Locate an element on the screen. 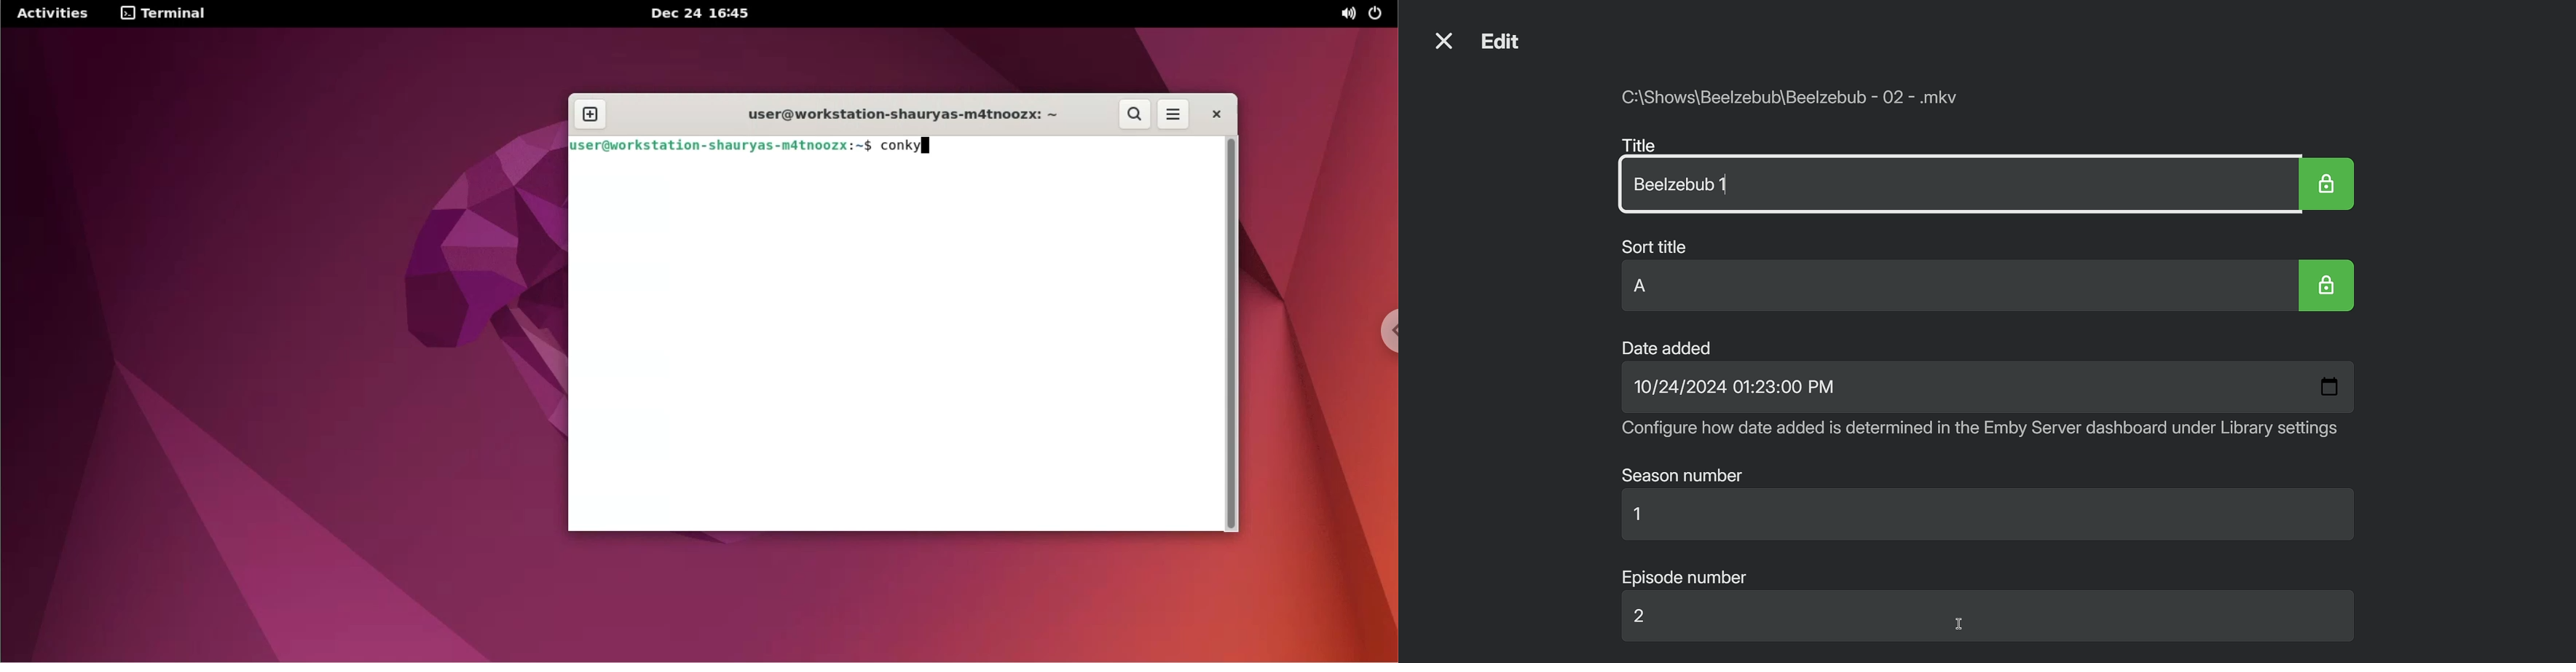  10/24/2024 01:23:00 PM is located at coordinates (1757, 388).